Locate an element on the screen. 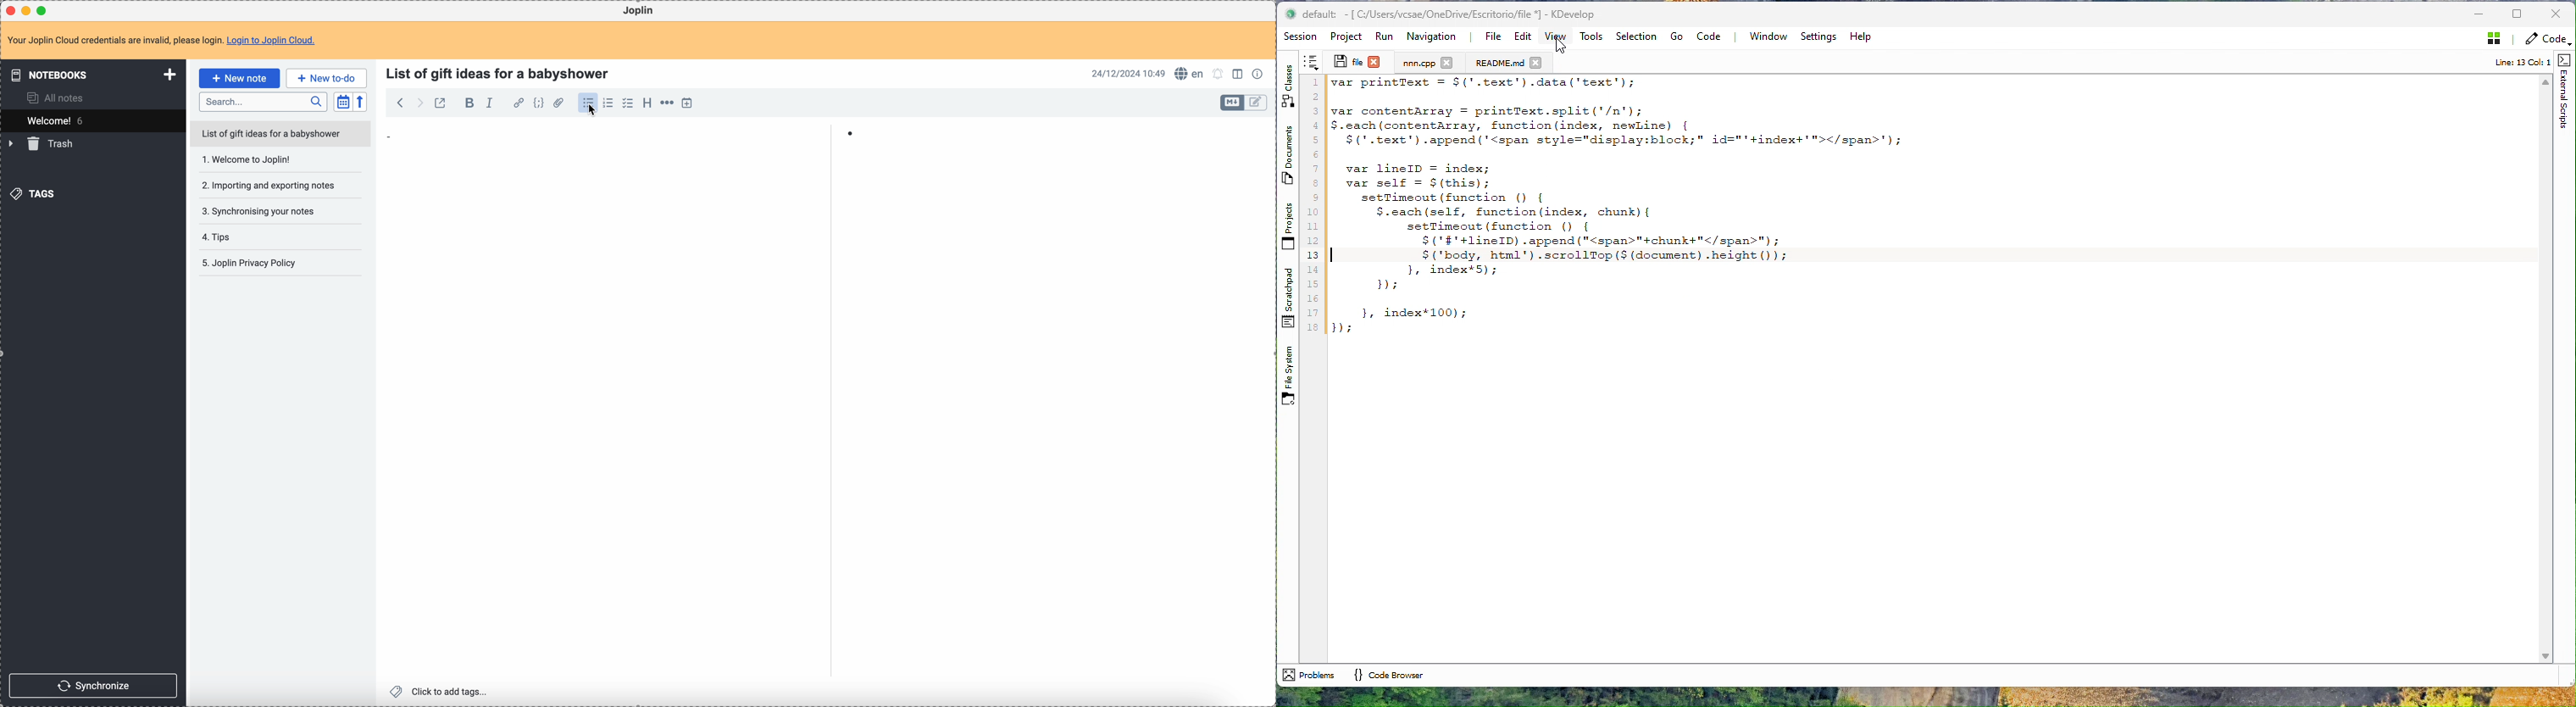 This screenshot has height=728, width=2576. importing and exporting notes is located at coordinates (268, 185).